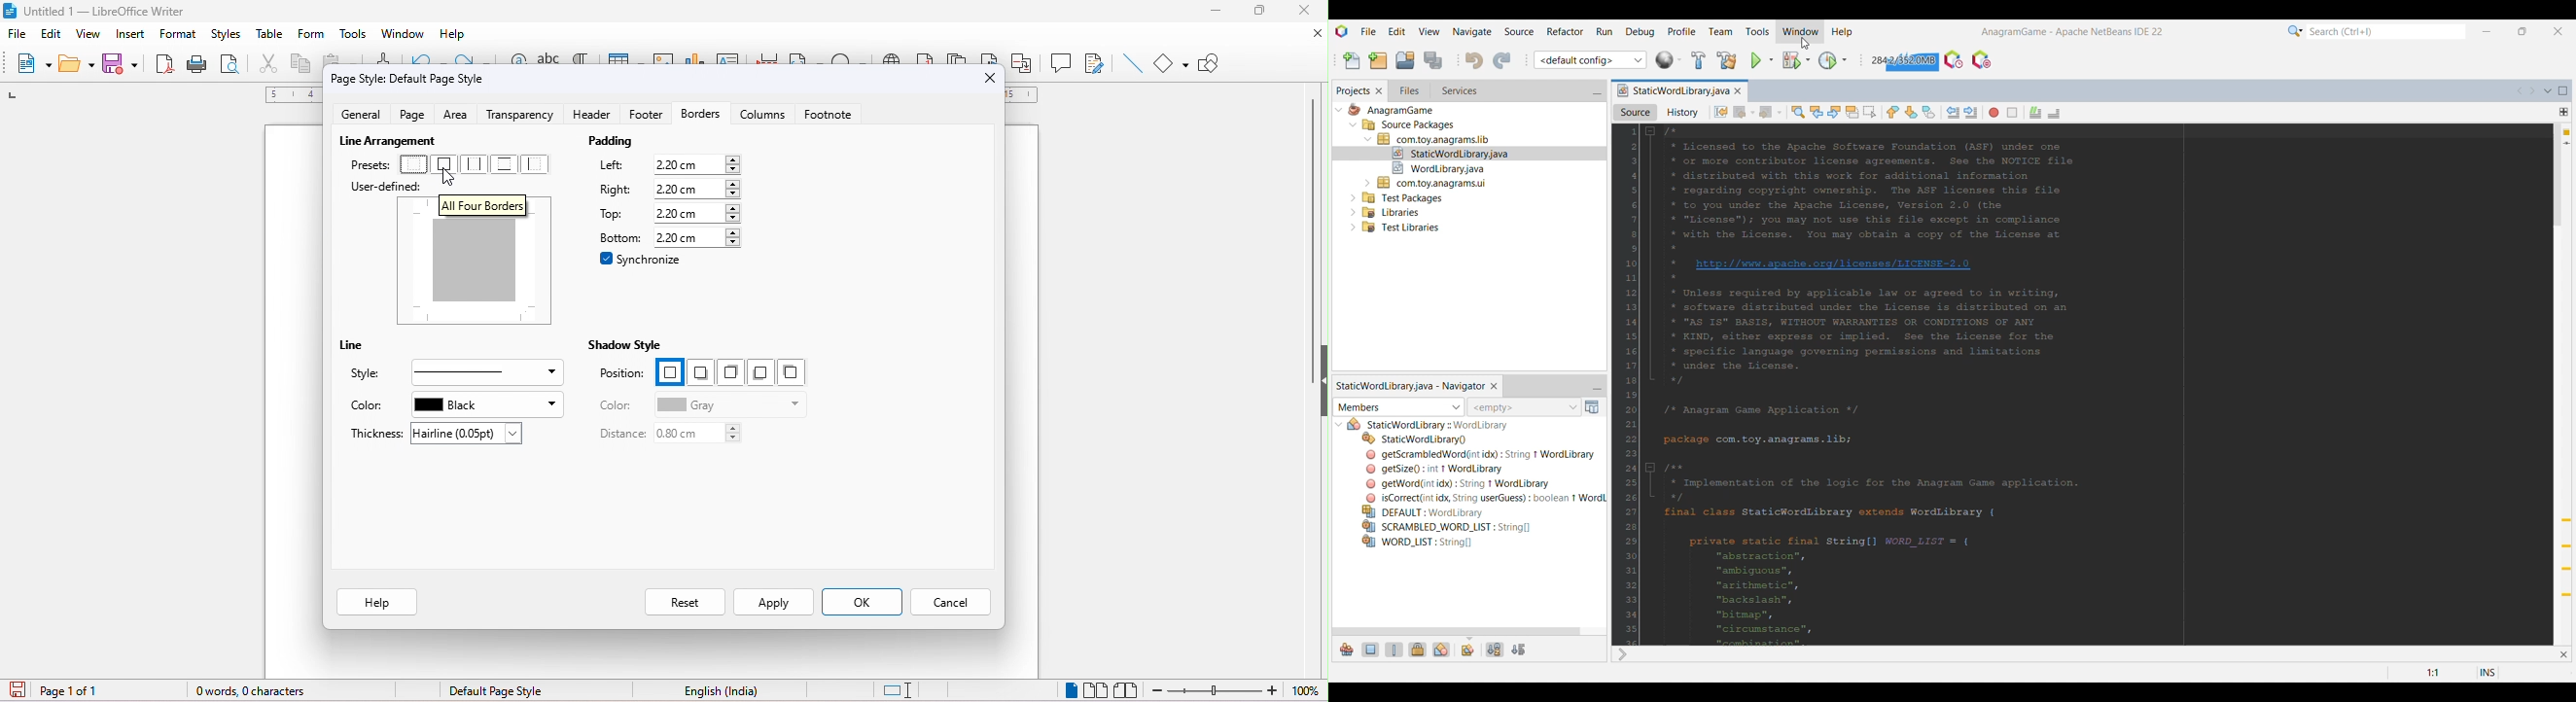 This screenshot has height=728, width=2576. What do you see at coordinates (614, 435) in the screenshot?
I see `distance` at bounding box center [614, 435].